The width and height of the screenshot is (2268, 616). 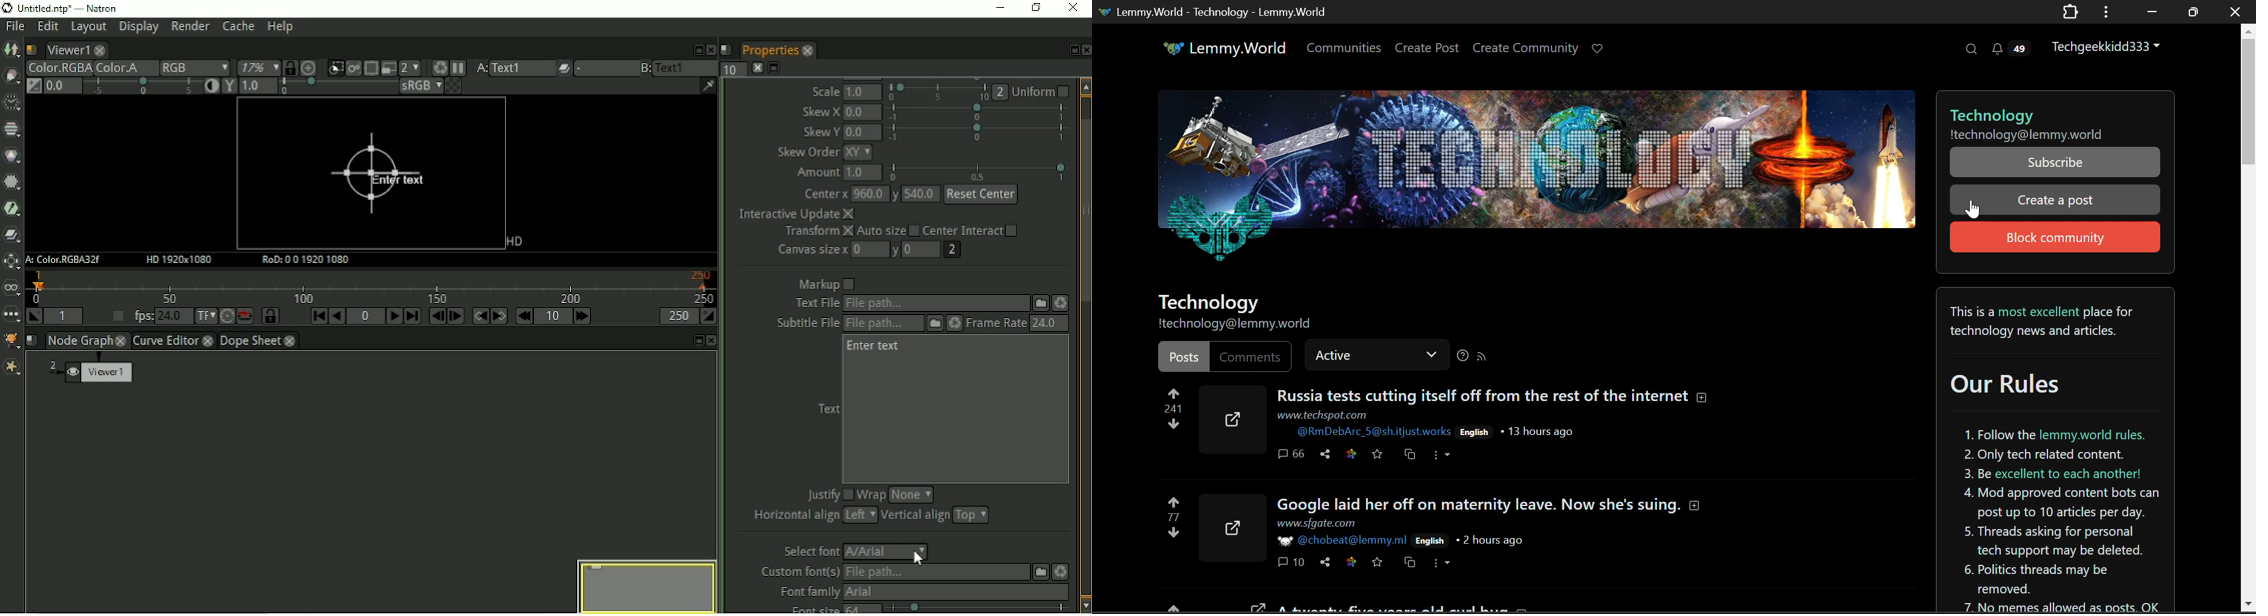 What do you see at coordinates (1489, 541) in the screenshot?
I see `2 hours ago` at bounding box center [1489, 541].